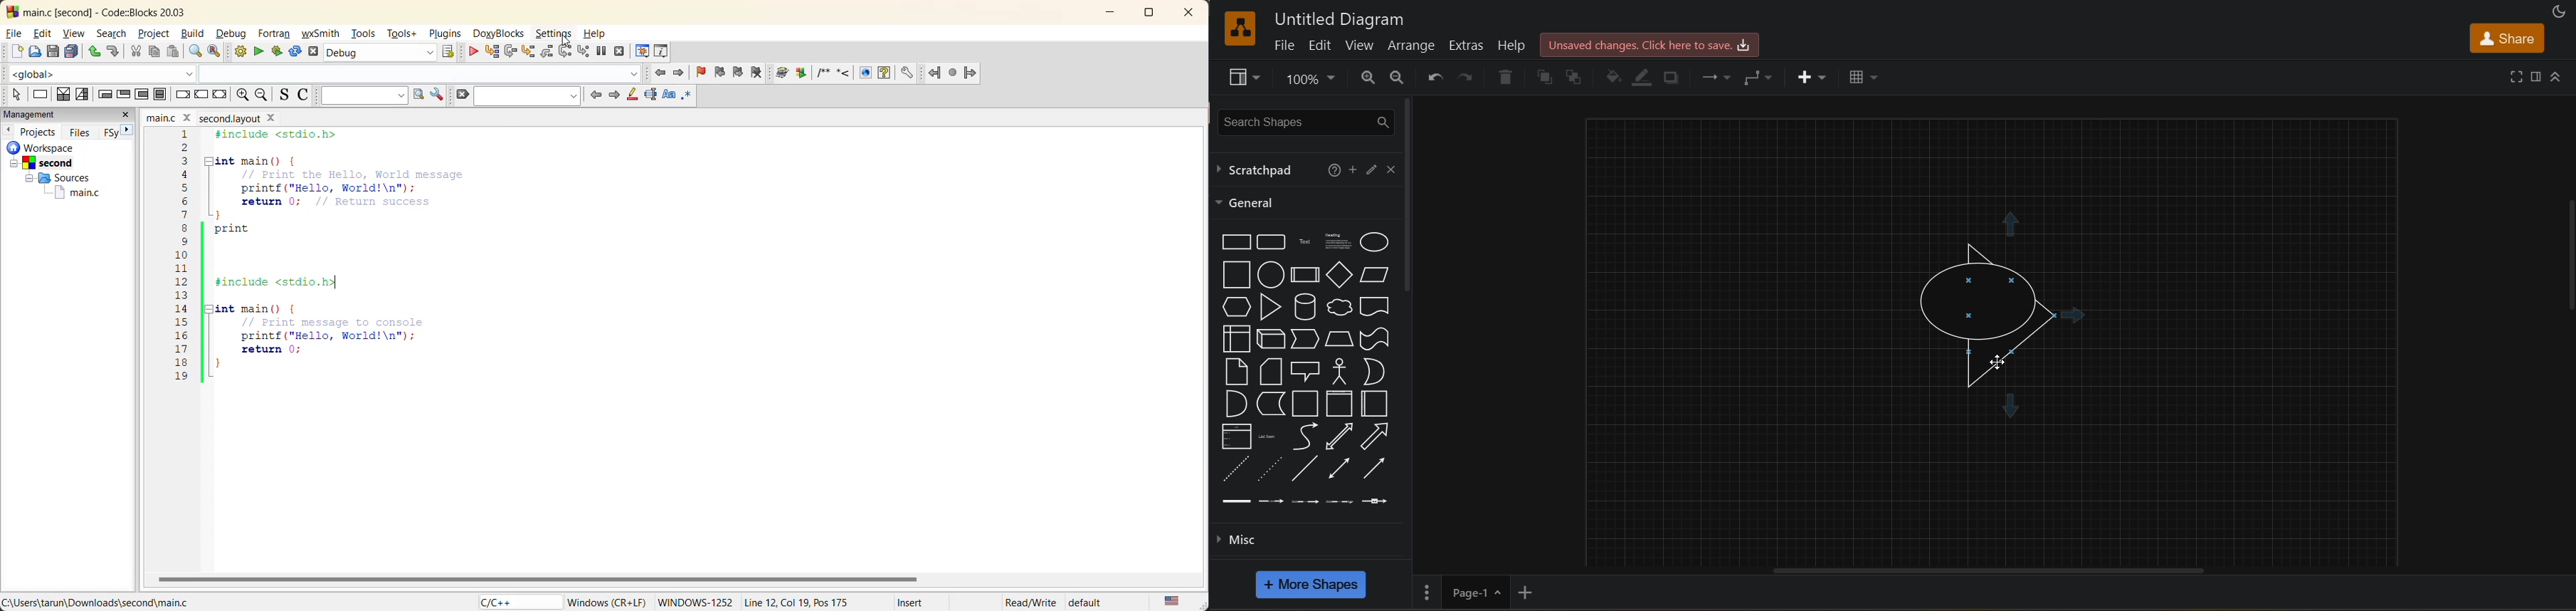  Describe the element at coordinates (68, 192) in the screenshot. I see `main.c` at that location.